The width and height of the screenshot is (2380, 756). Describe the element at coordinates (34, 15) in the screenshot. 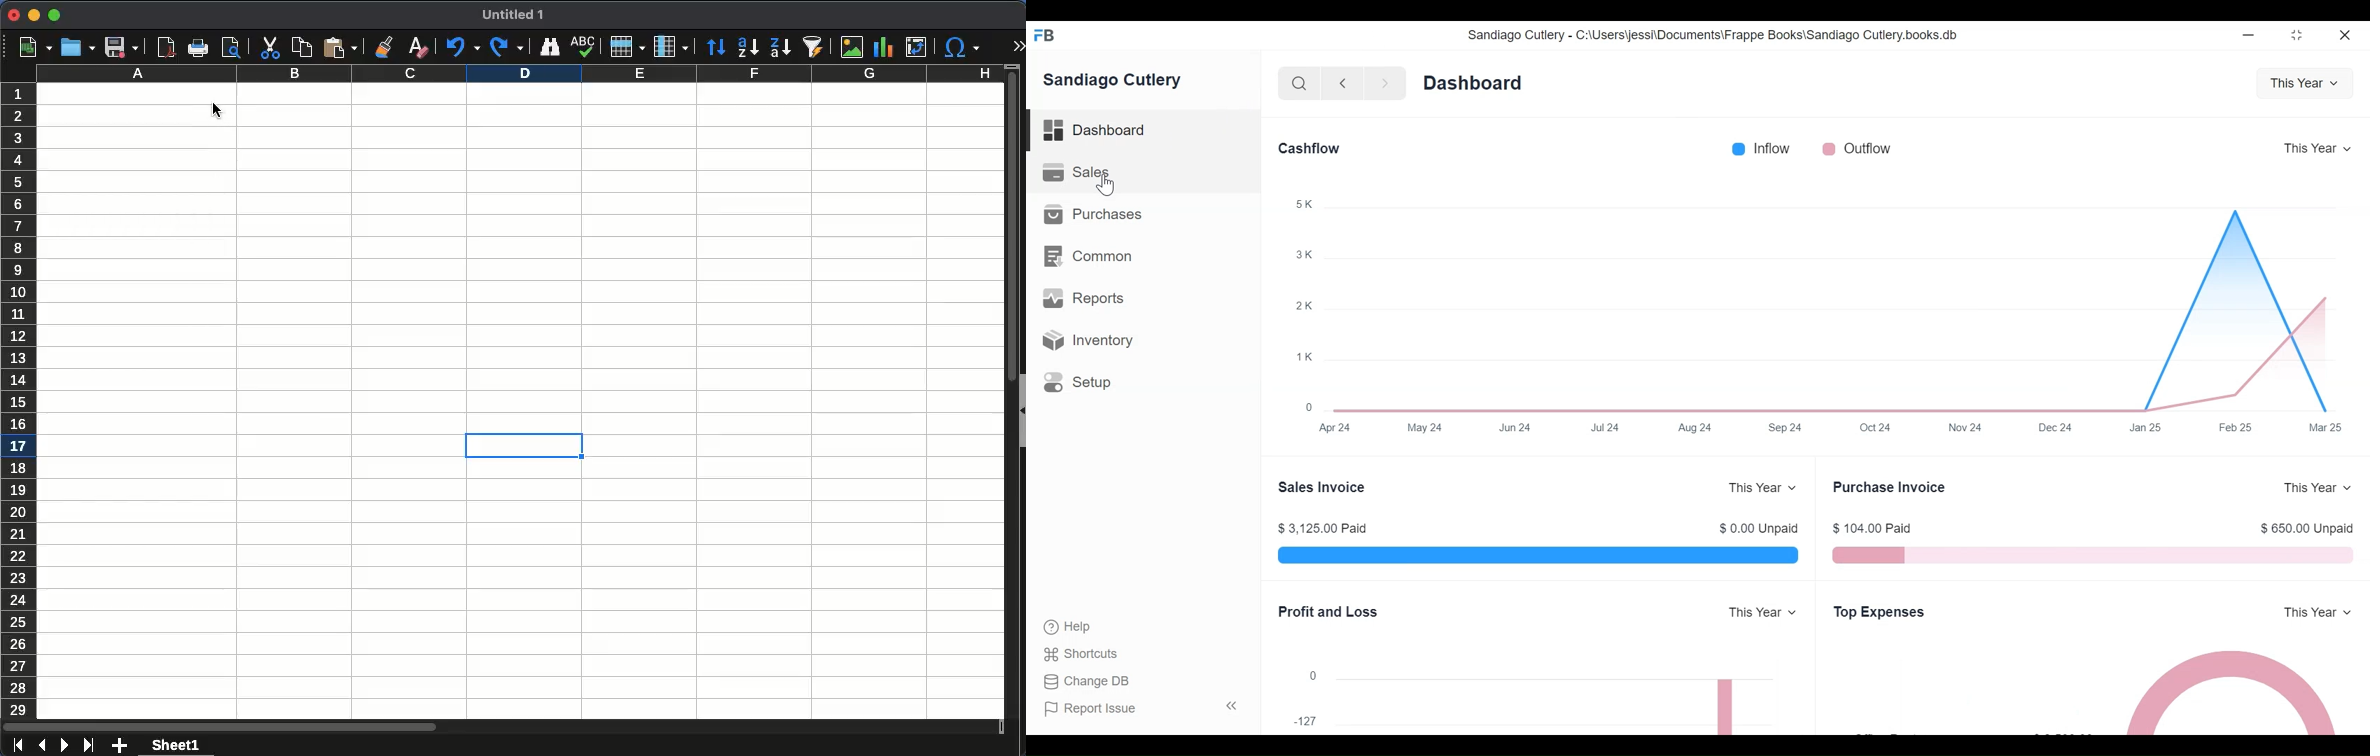

I see `minimize` at that location.